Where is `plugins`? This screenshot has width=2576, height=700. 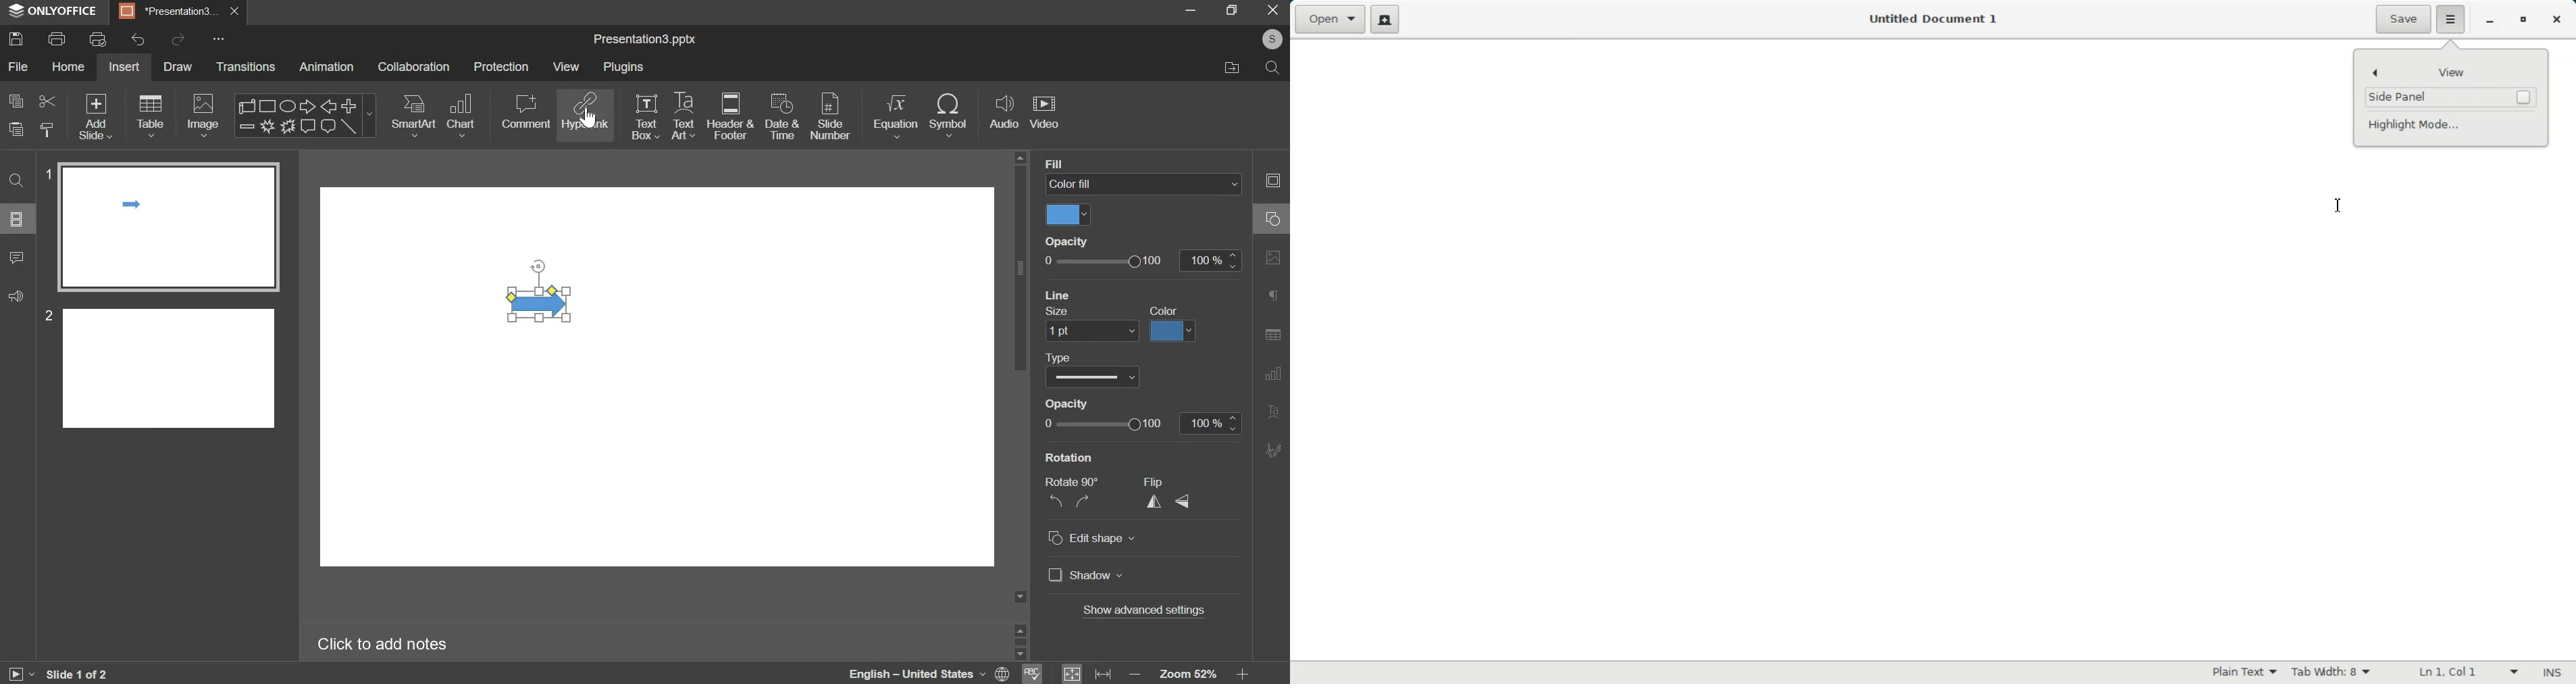 plugins is located at coordinates (623, 66).